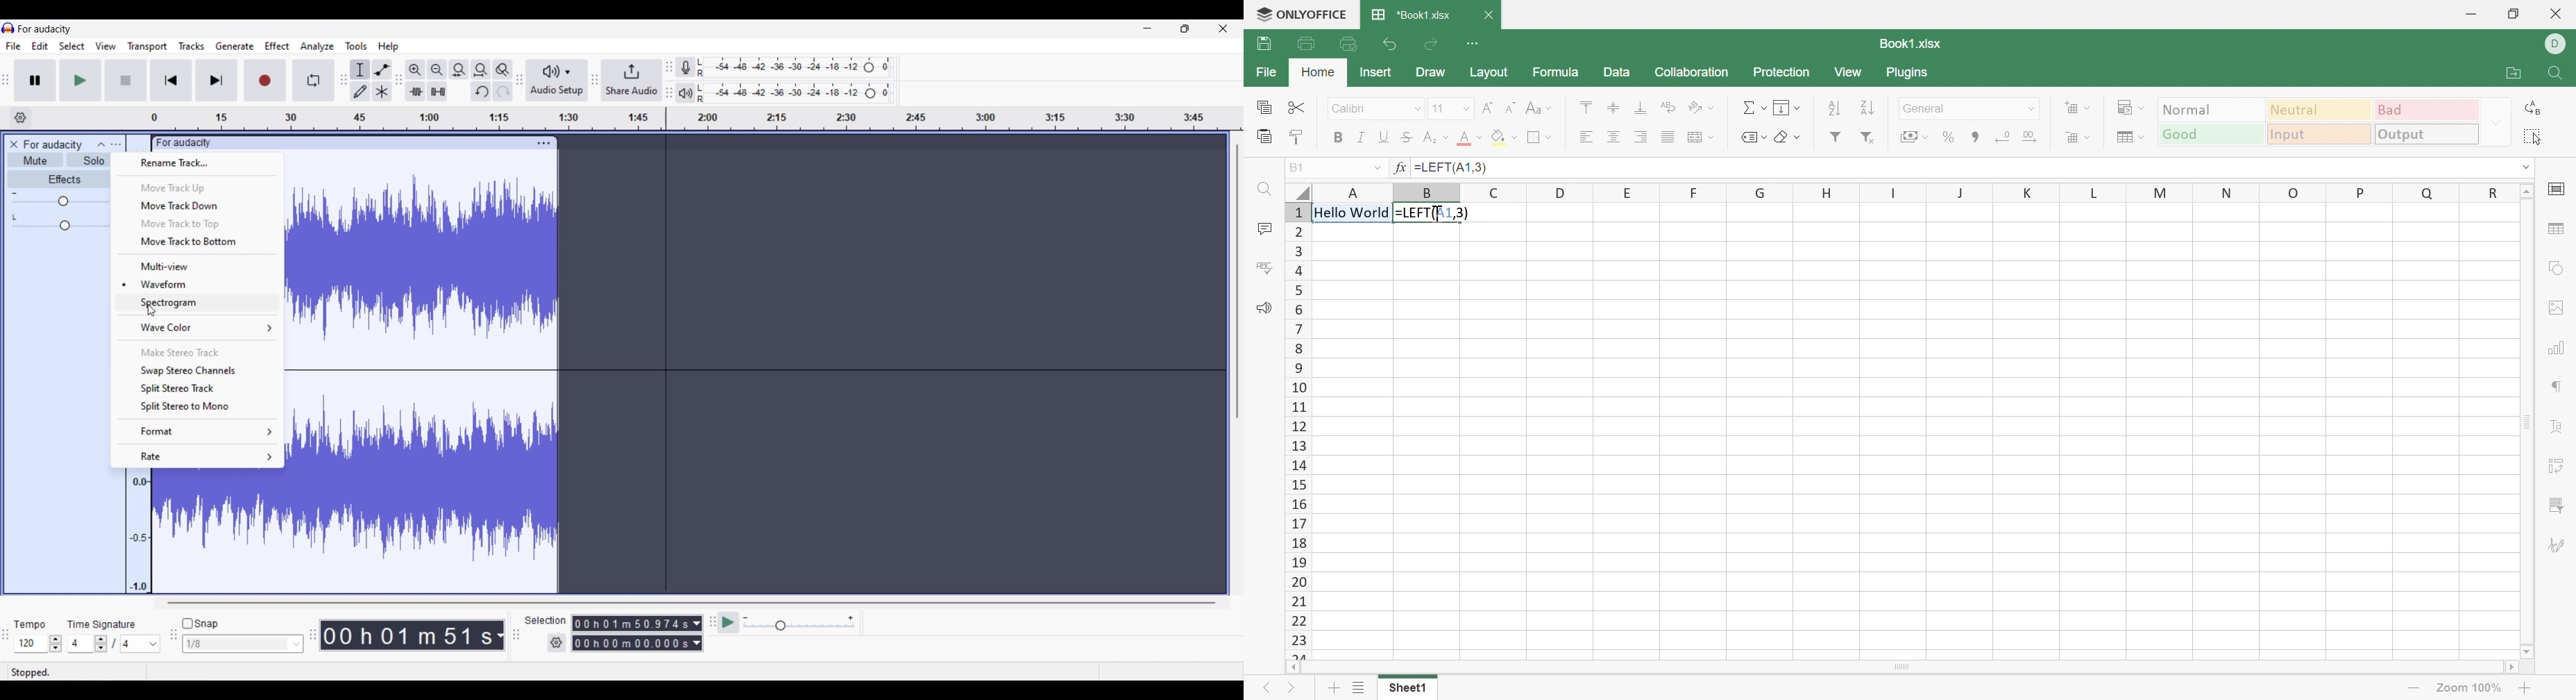  What do you see at coordinates (1906, 74) in the screenshot?
I see `Plugins` at bounding box center [1906, 74].